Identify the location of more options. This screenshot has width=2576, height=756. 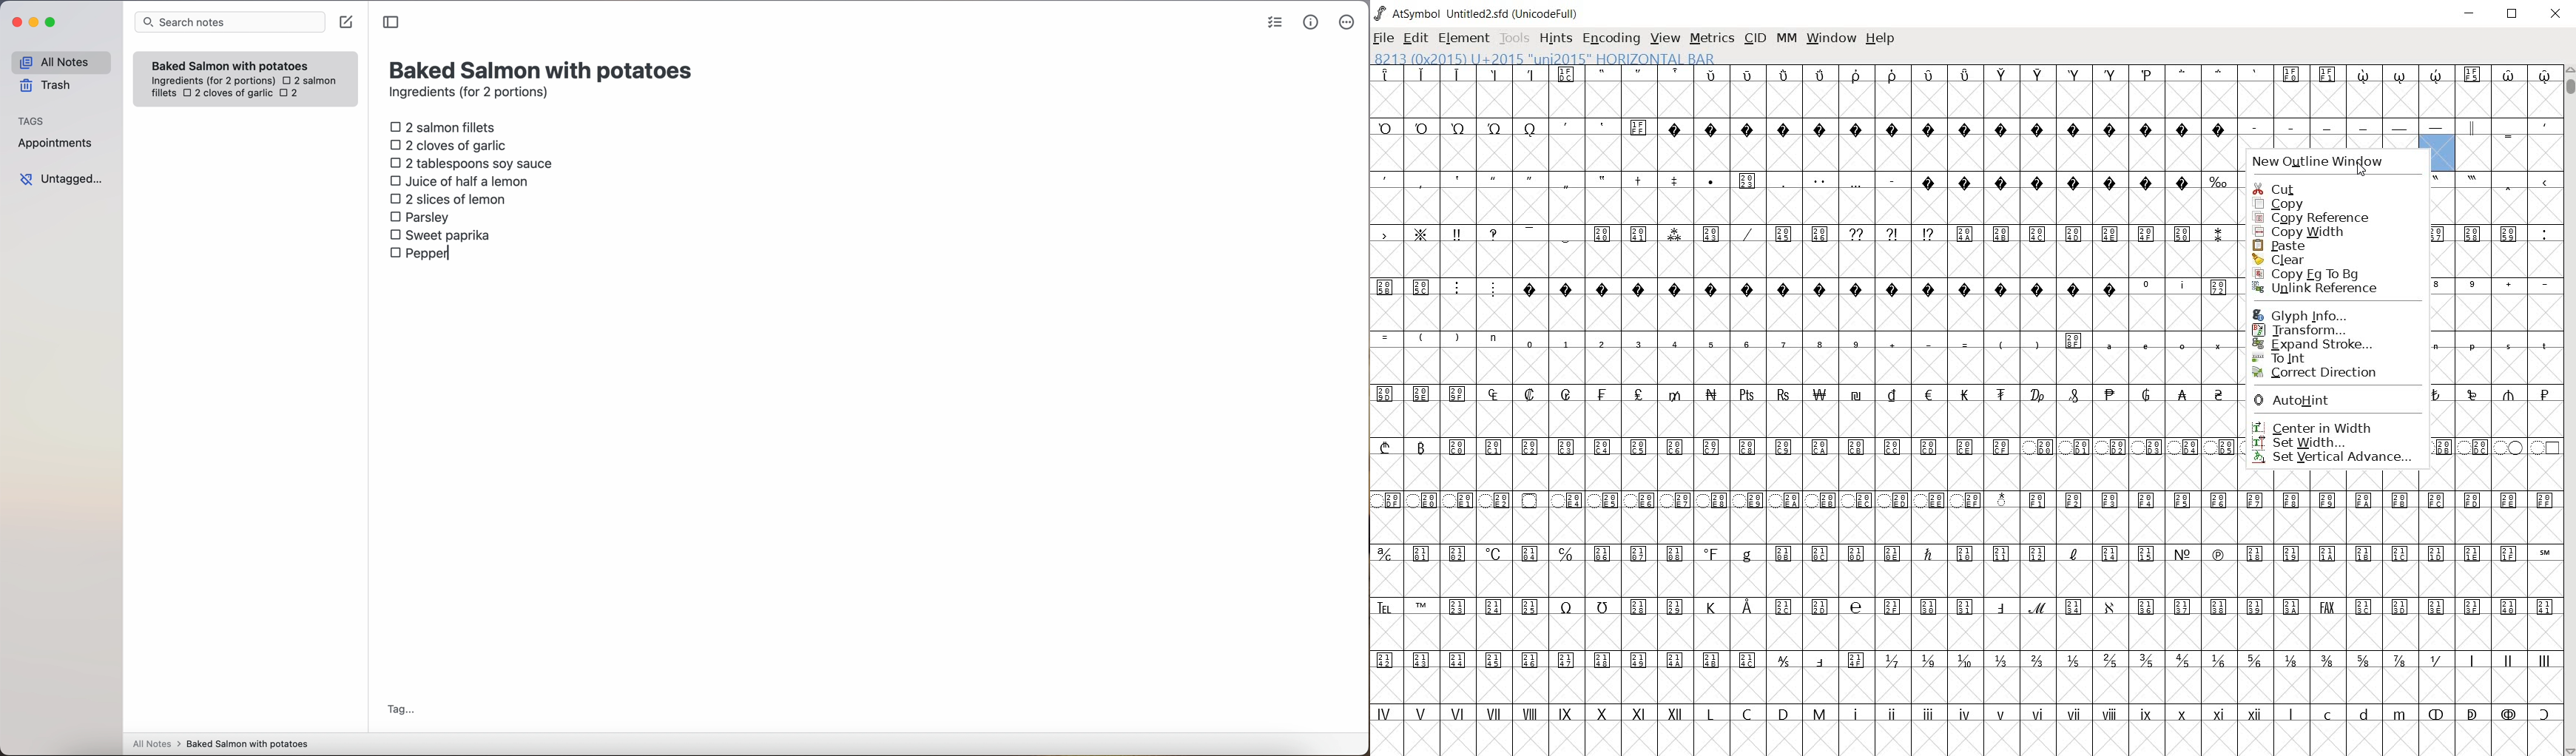
(1349, 23).